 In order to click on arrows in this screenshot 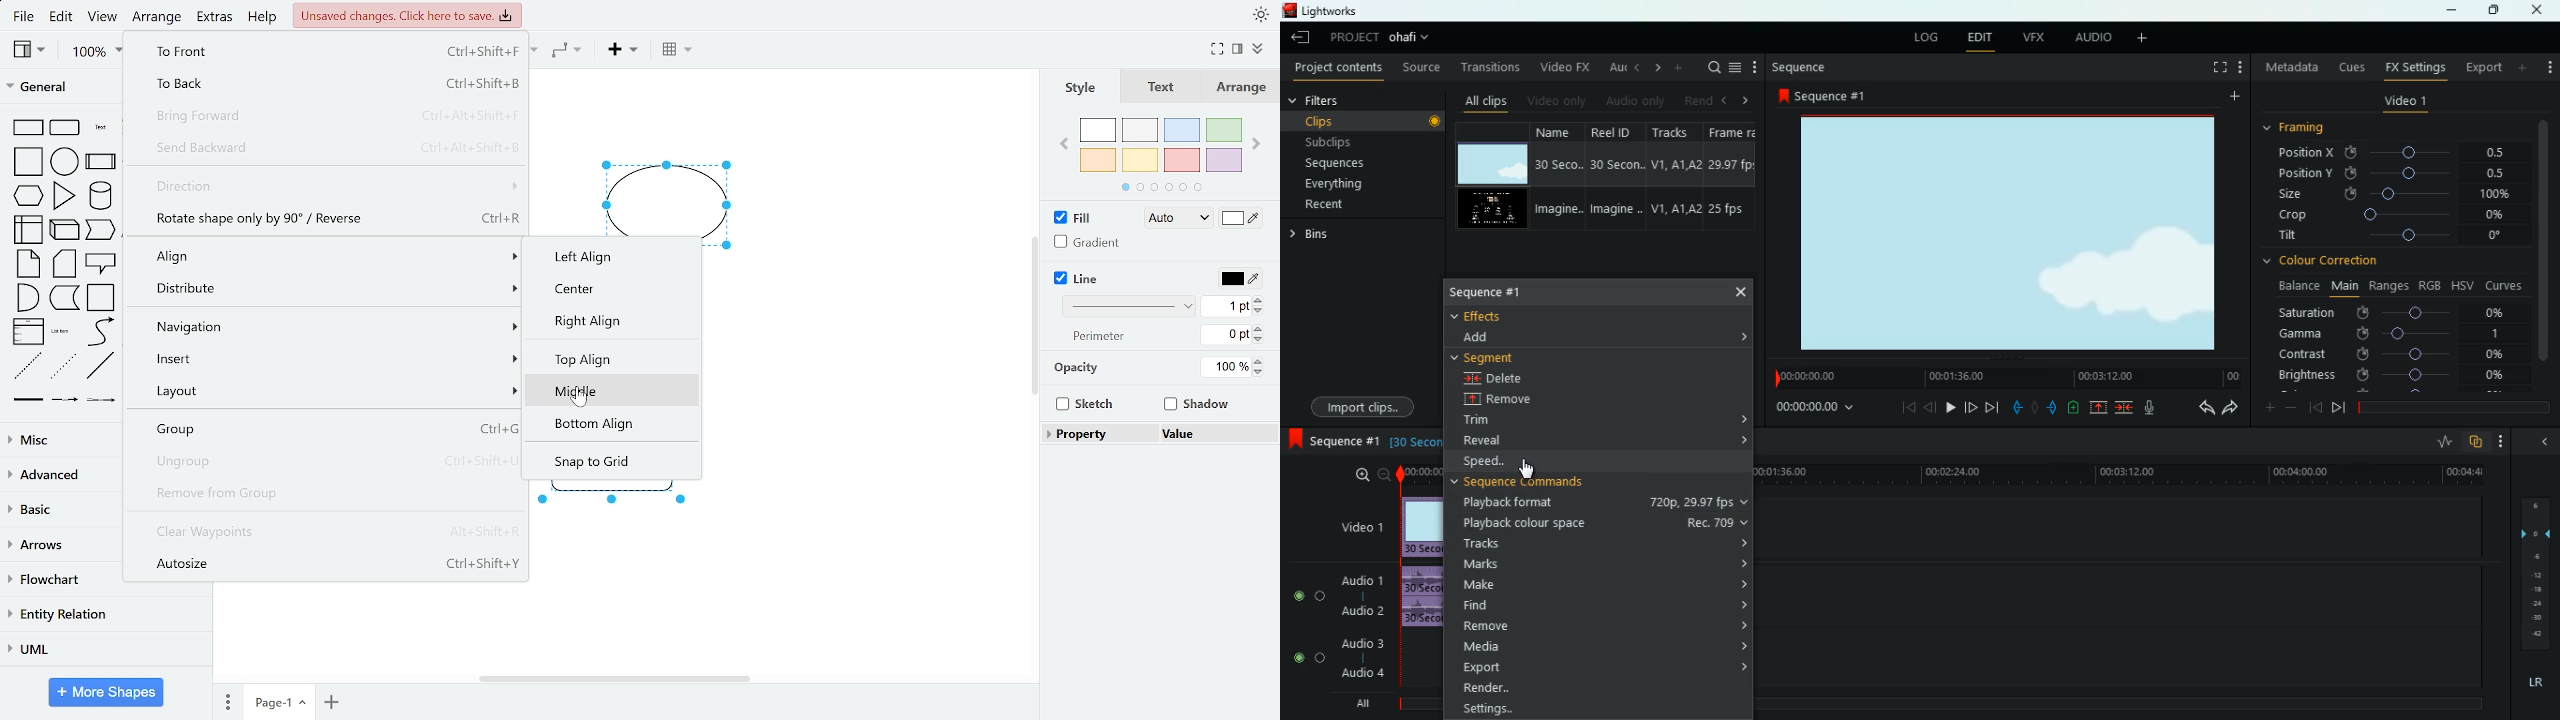, I will do `click(59, 546)`.